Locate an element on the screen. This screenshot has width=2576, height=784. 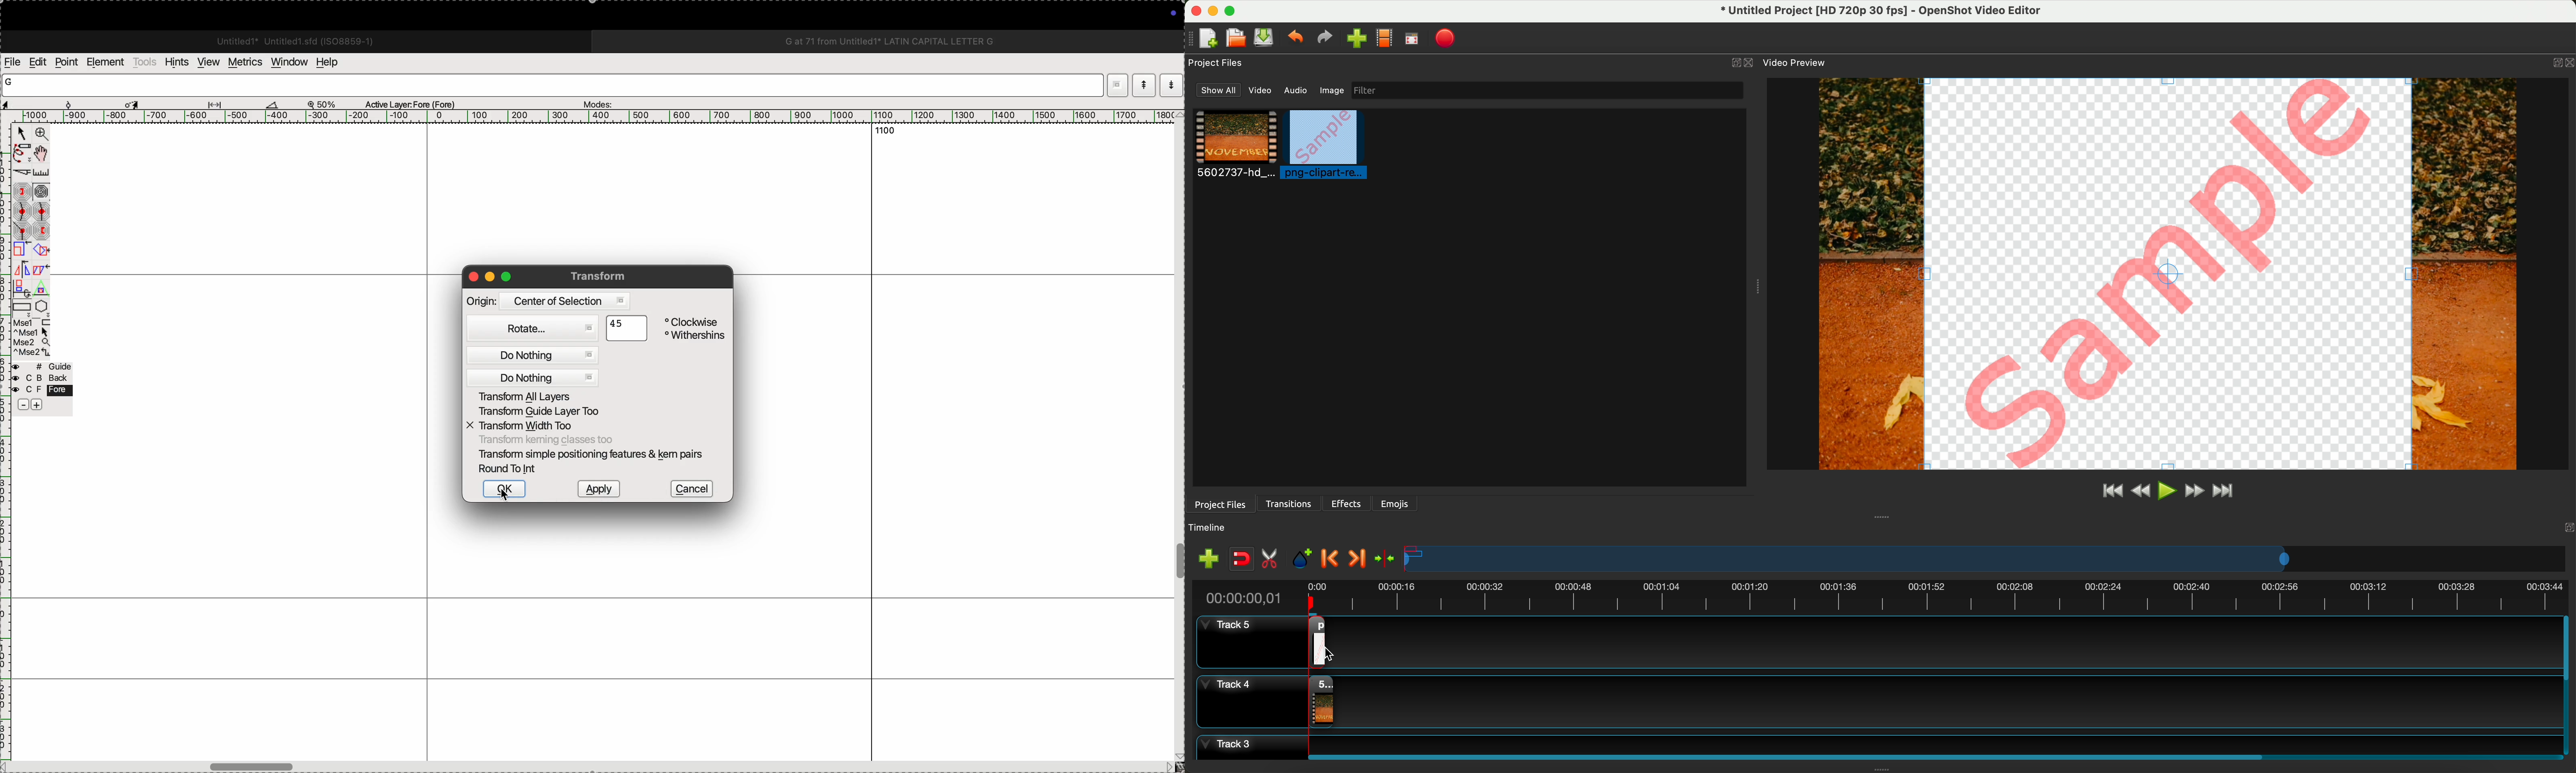
choose profile is located at coordinates (1387, 40).